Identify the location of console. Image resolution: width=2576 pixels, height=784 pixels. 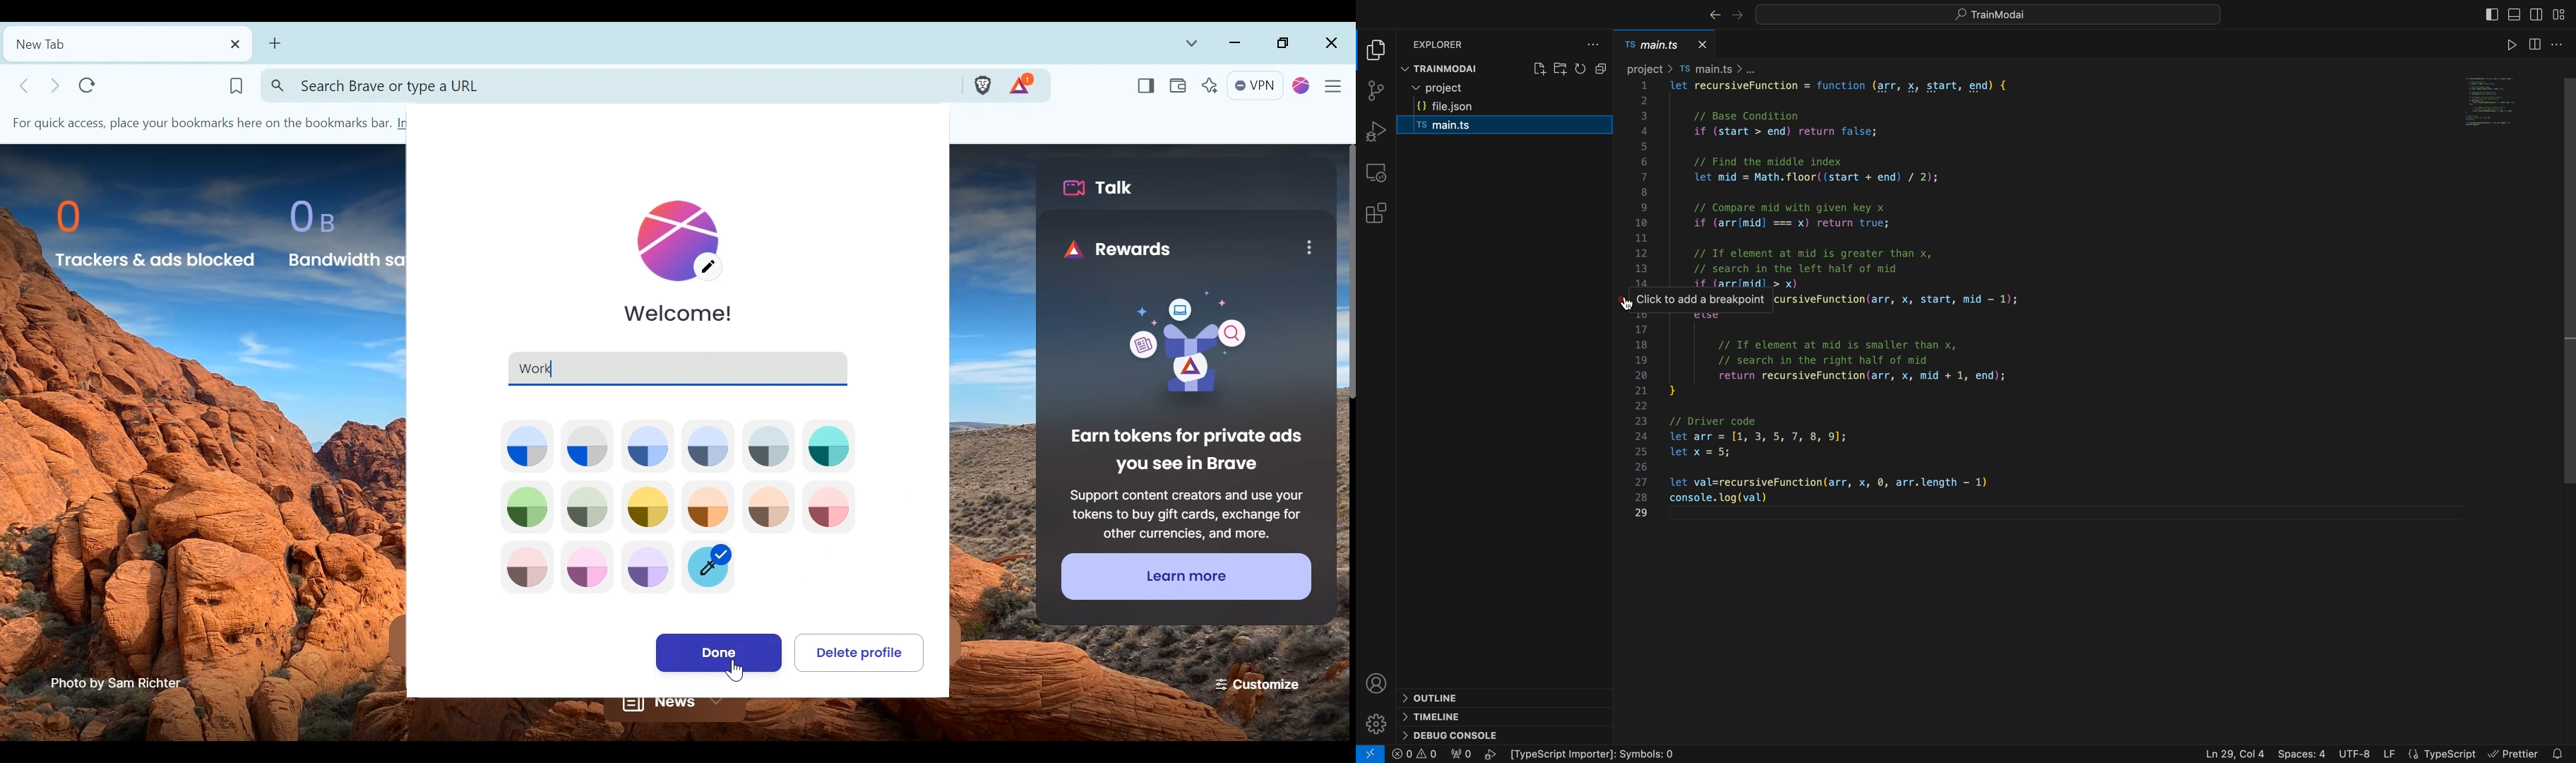
(1465, 732).